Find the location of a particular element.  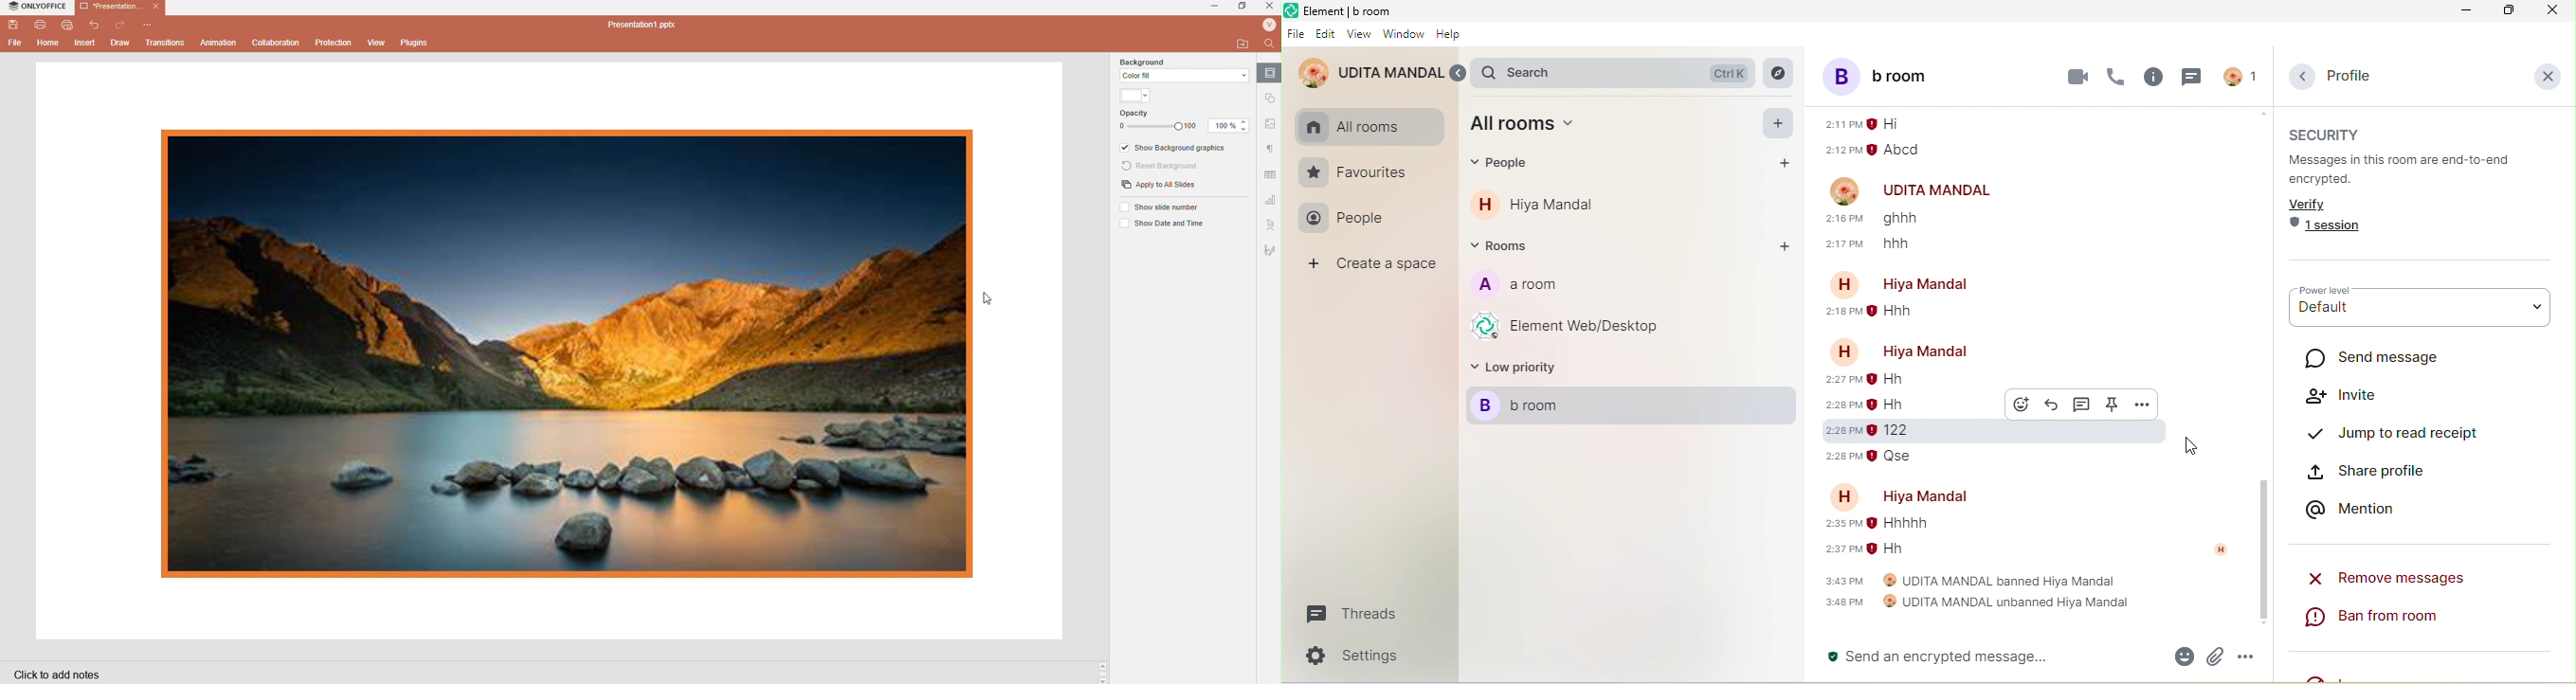

Undo is located at coordinates (98, 25).